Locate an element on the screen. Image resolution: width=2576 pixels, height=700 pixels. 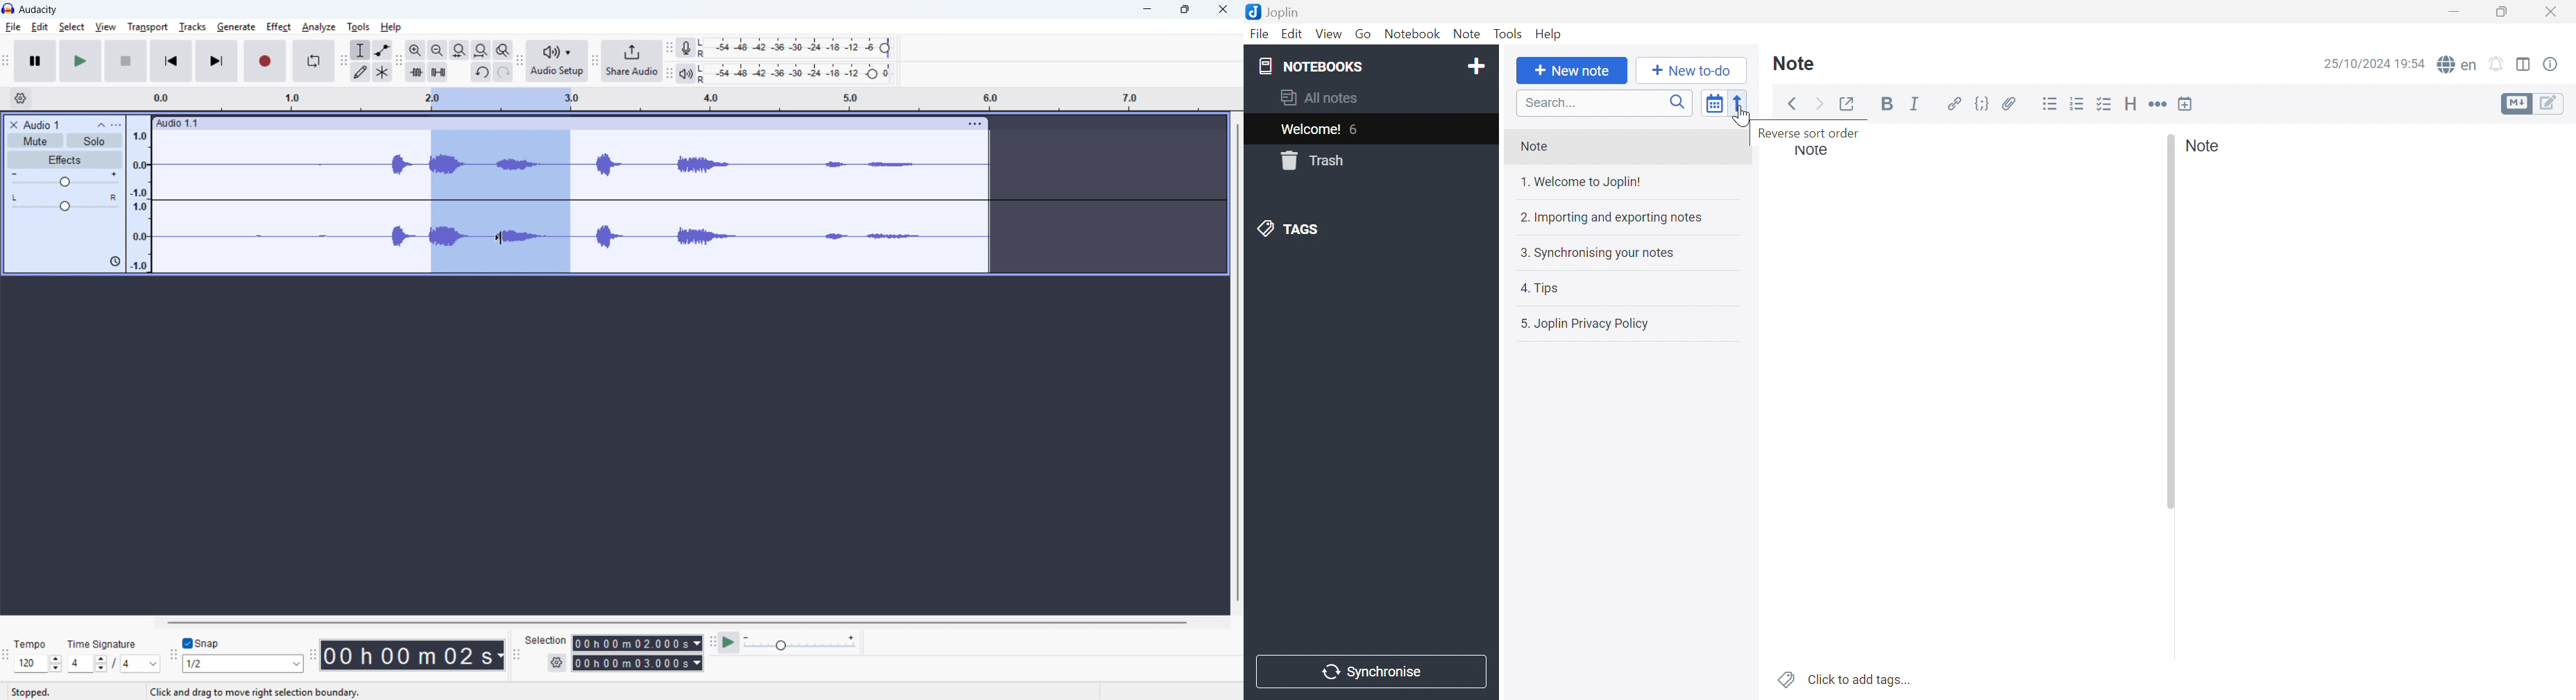
Toggle editor layout is located at coordinates (2524, 64).